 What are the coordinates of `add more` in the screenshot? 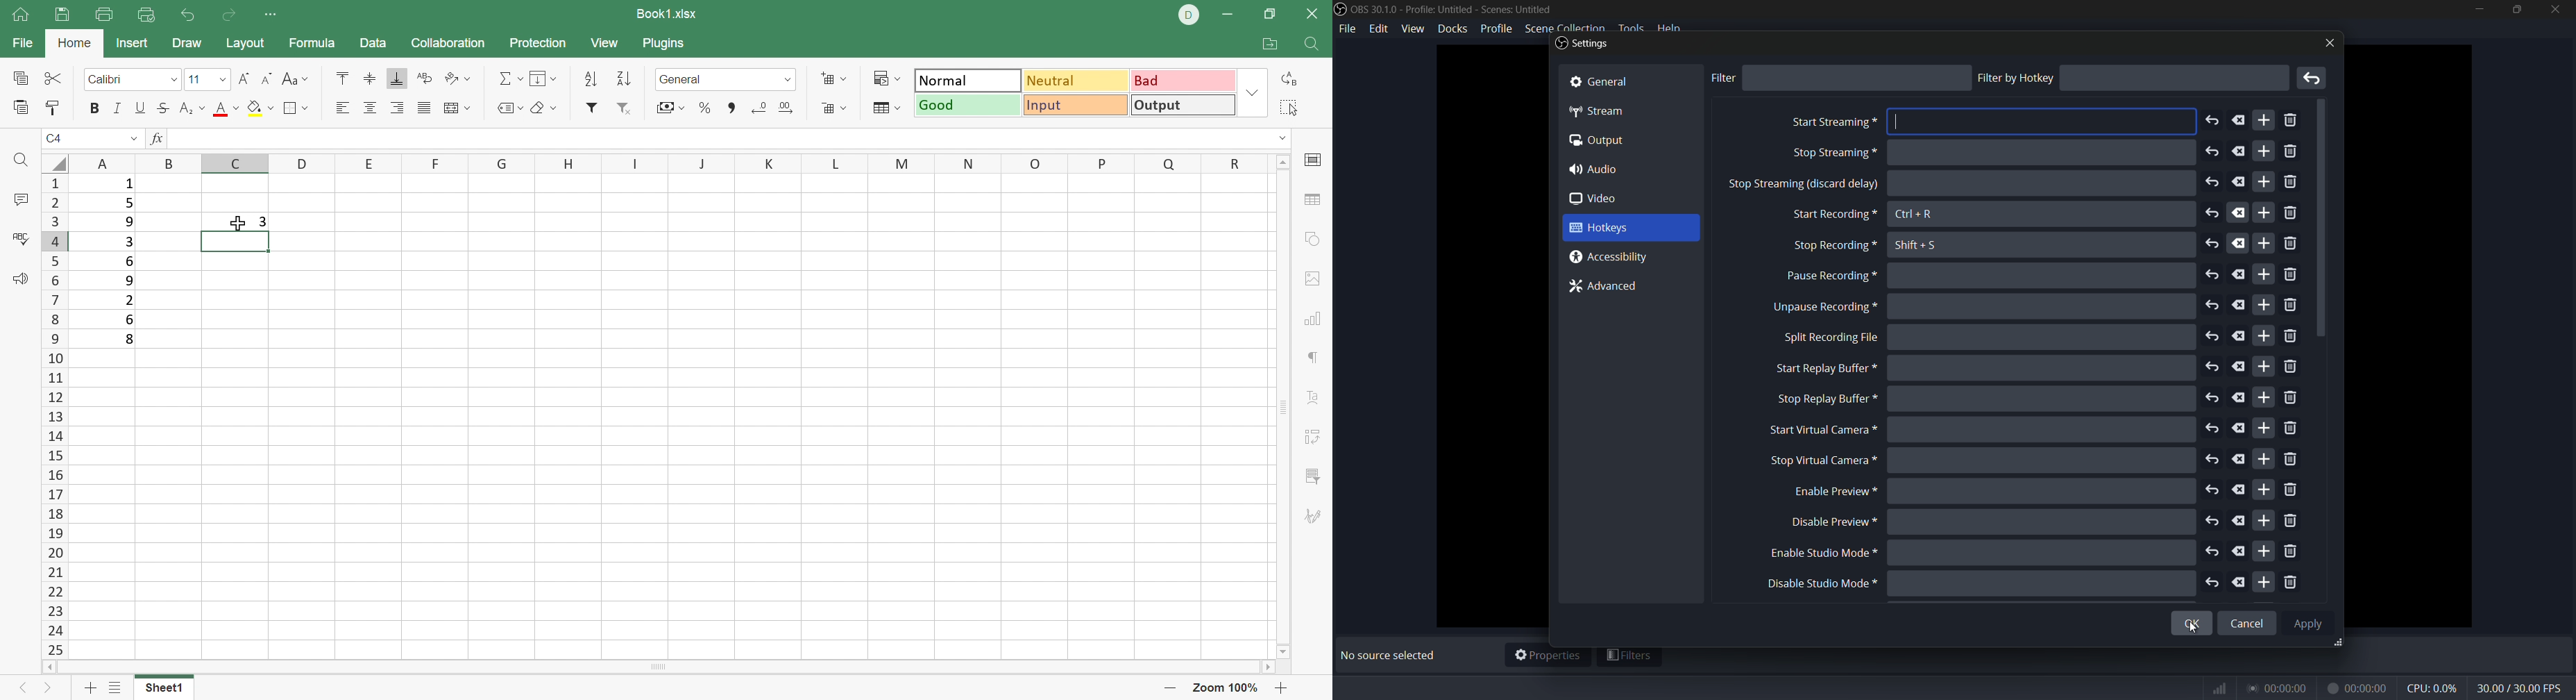 It's located at (2263, 366).